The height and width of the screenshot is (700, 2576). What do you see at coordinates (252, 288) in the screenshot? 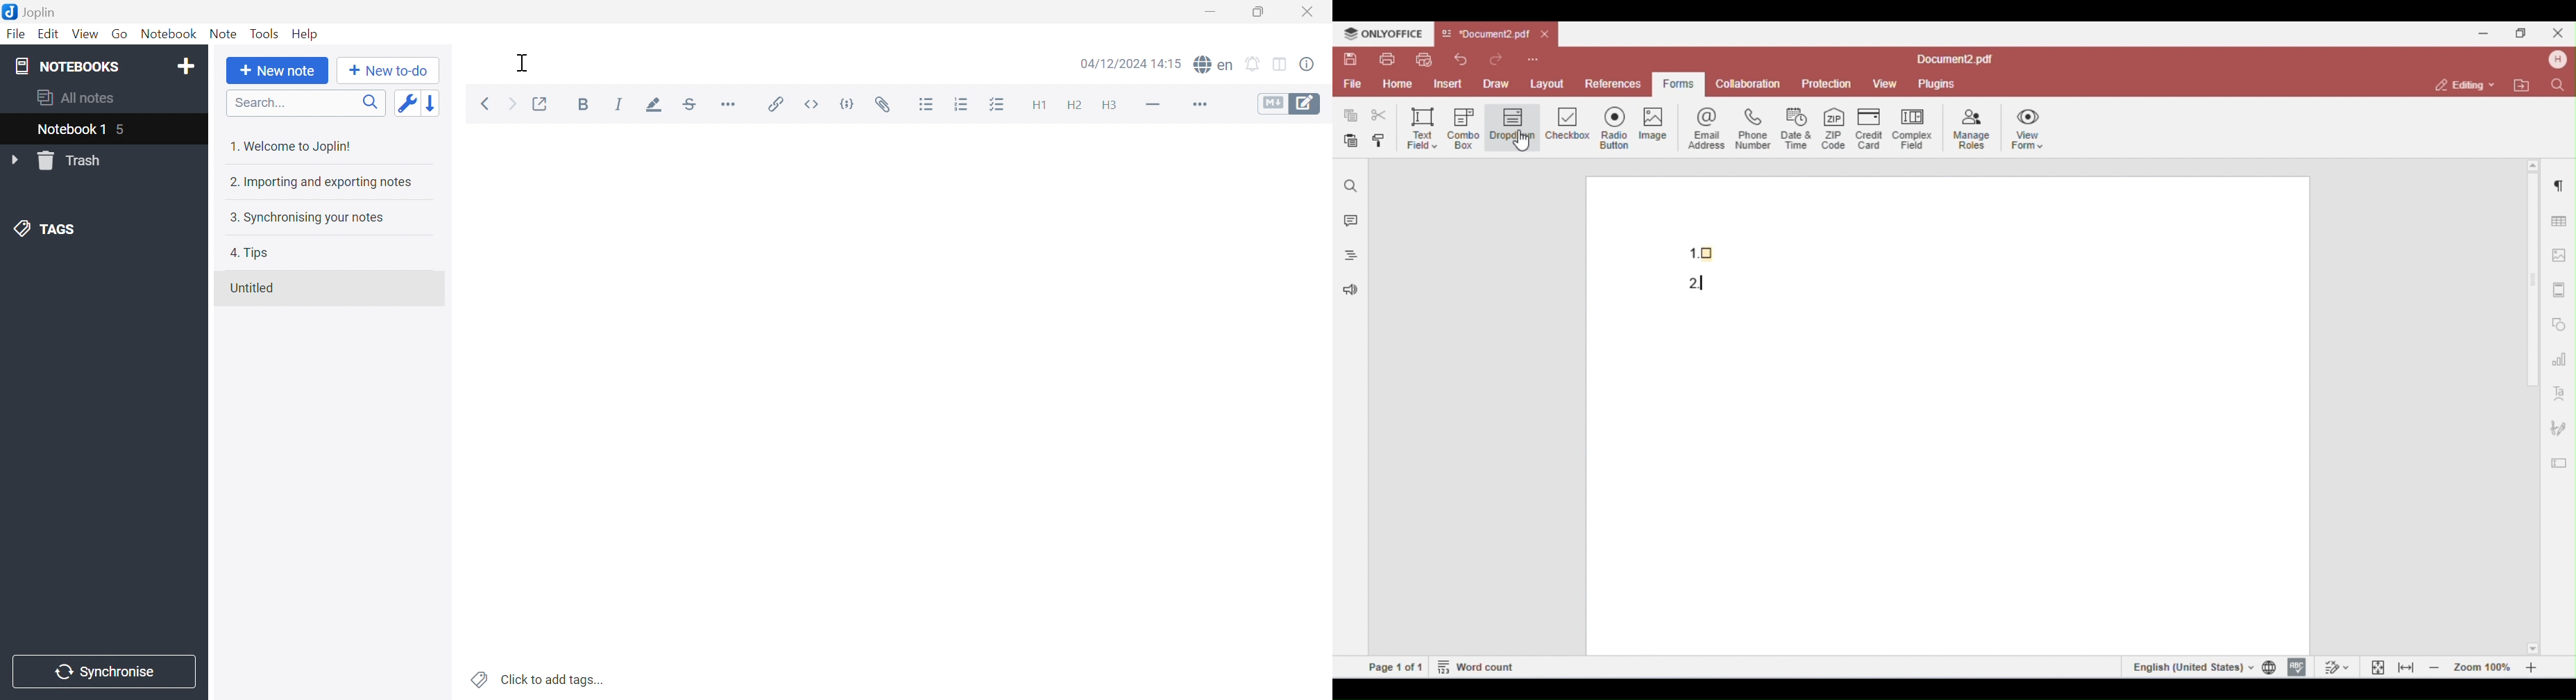
I see `Untitled` at bounding box center [252, 288].